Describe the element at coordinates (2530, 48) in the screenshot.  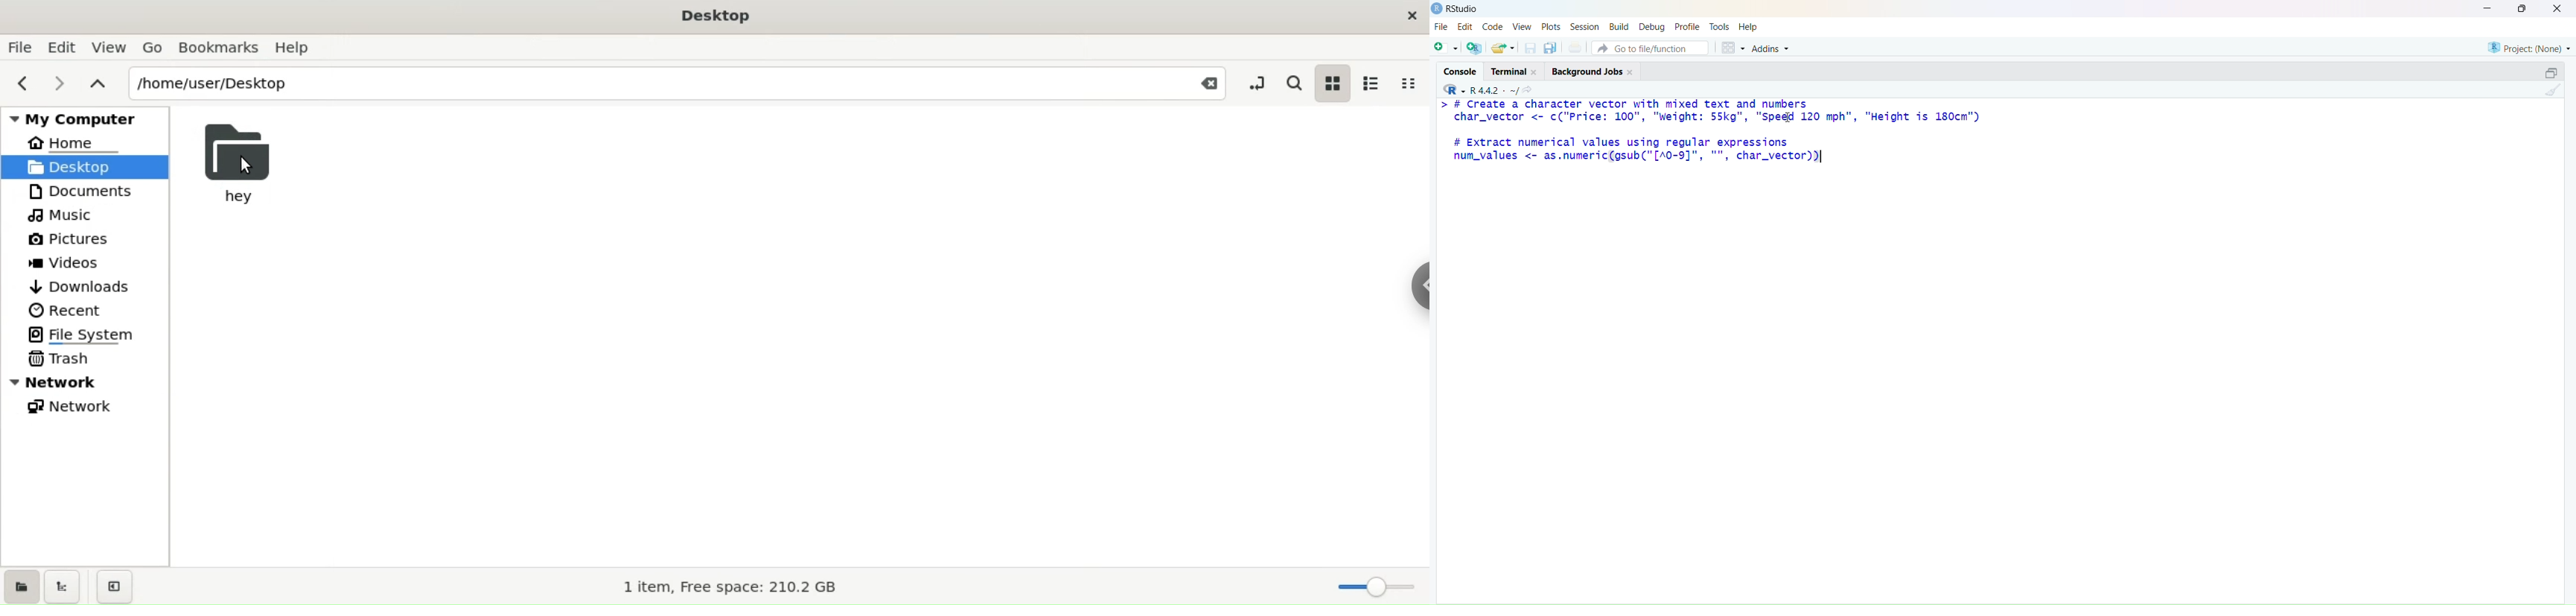
I see `project (none)` at that location.